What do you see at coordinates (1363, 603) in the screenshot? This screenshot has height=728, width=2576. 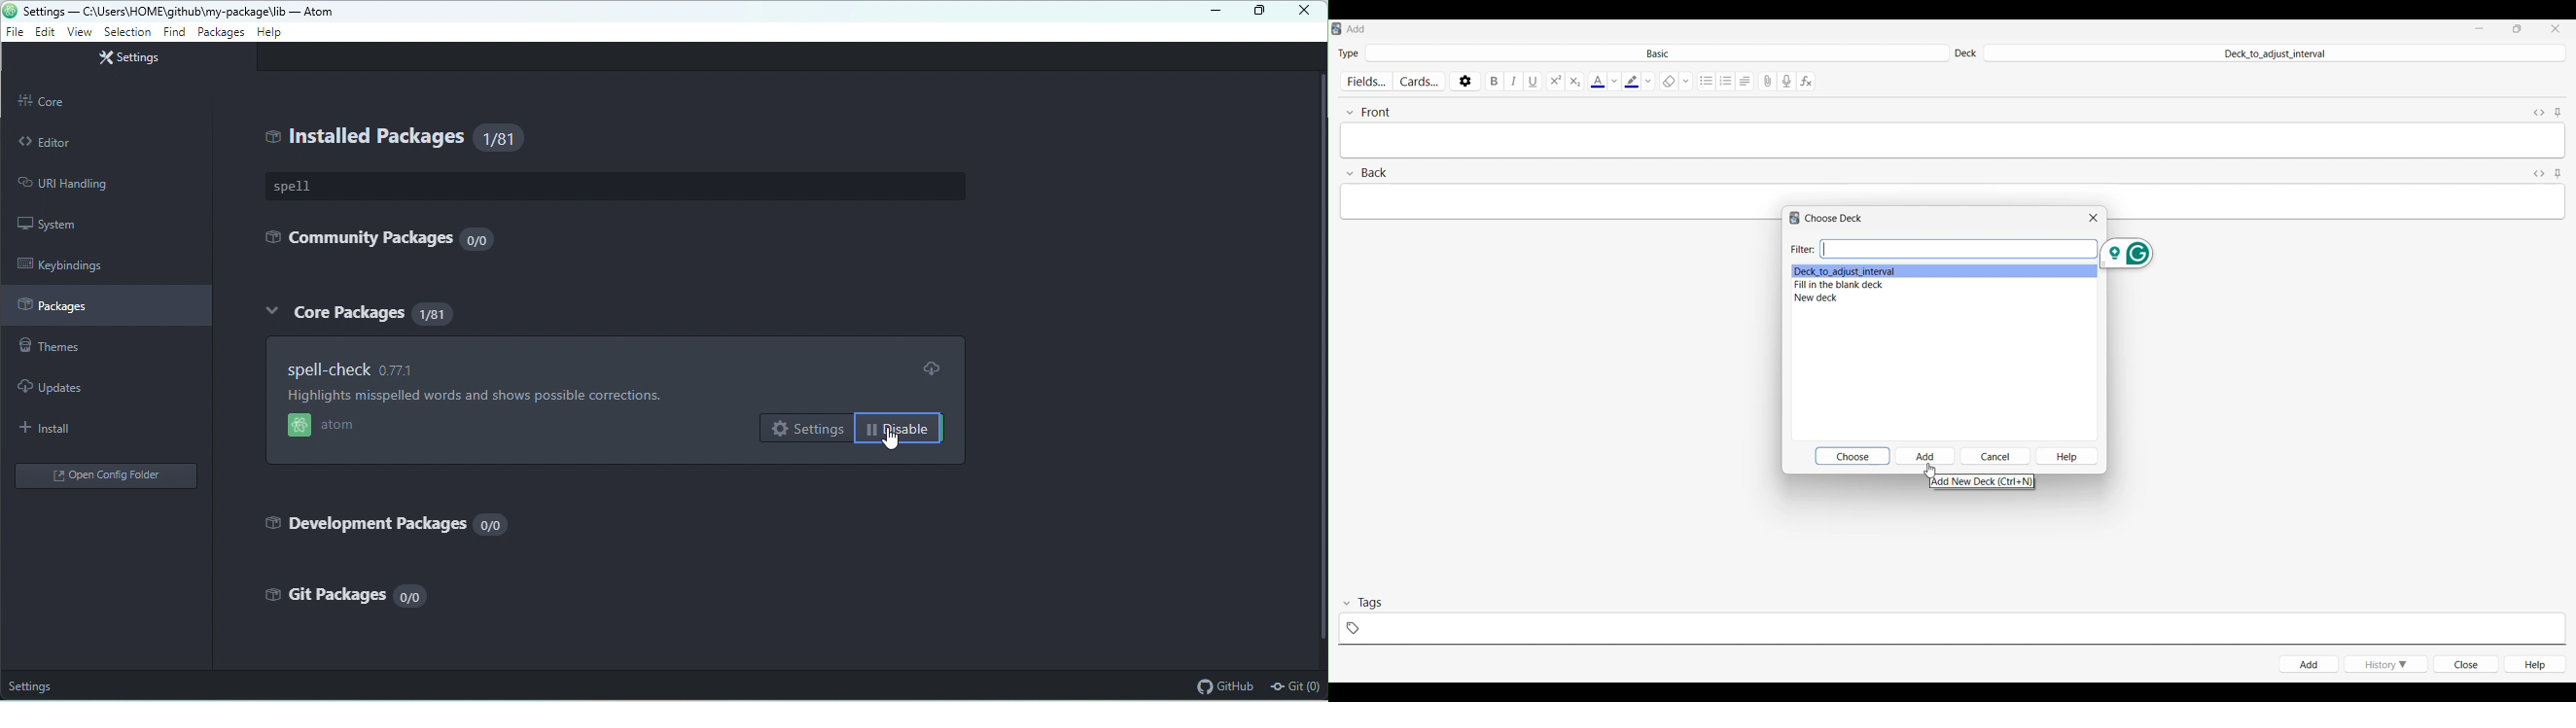 I see `Collapse tags` at bounding box center [1363, 603].